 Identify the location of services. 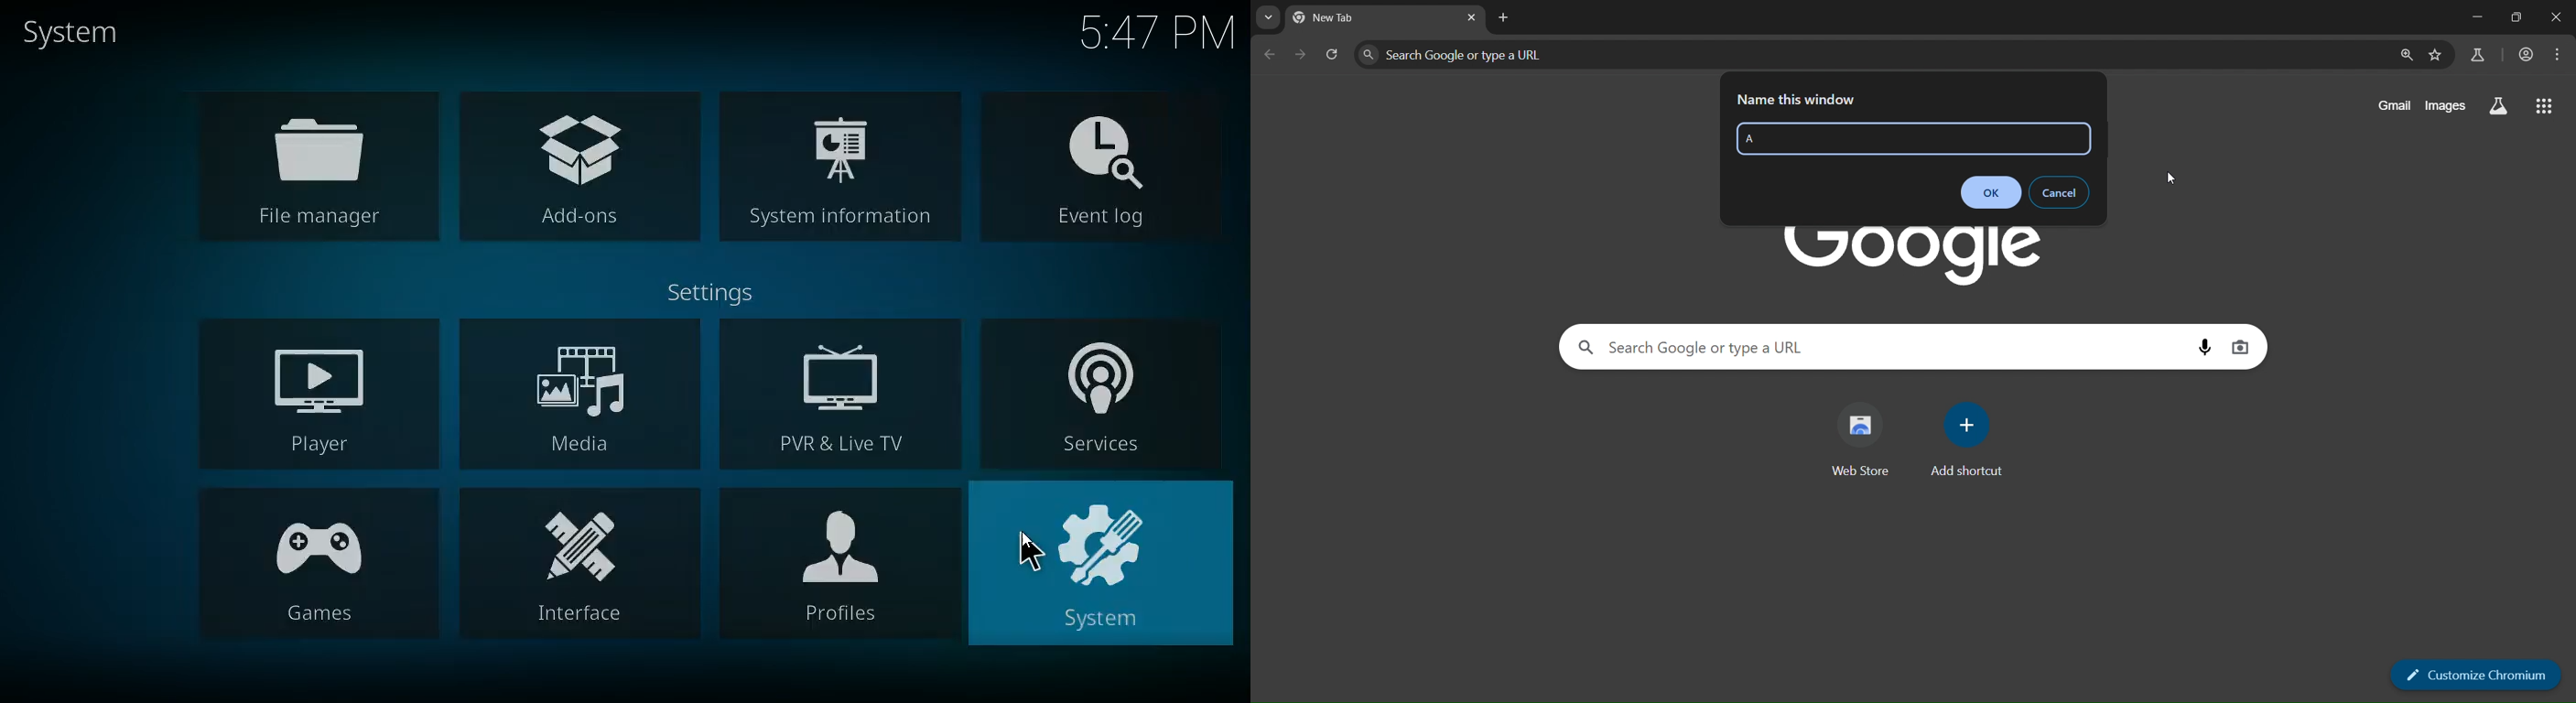
(1111, 395).